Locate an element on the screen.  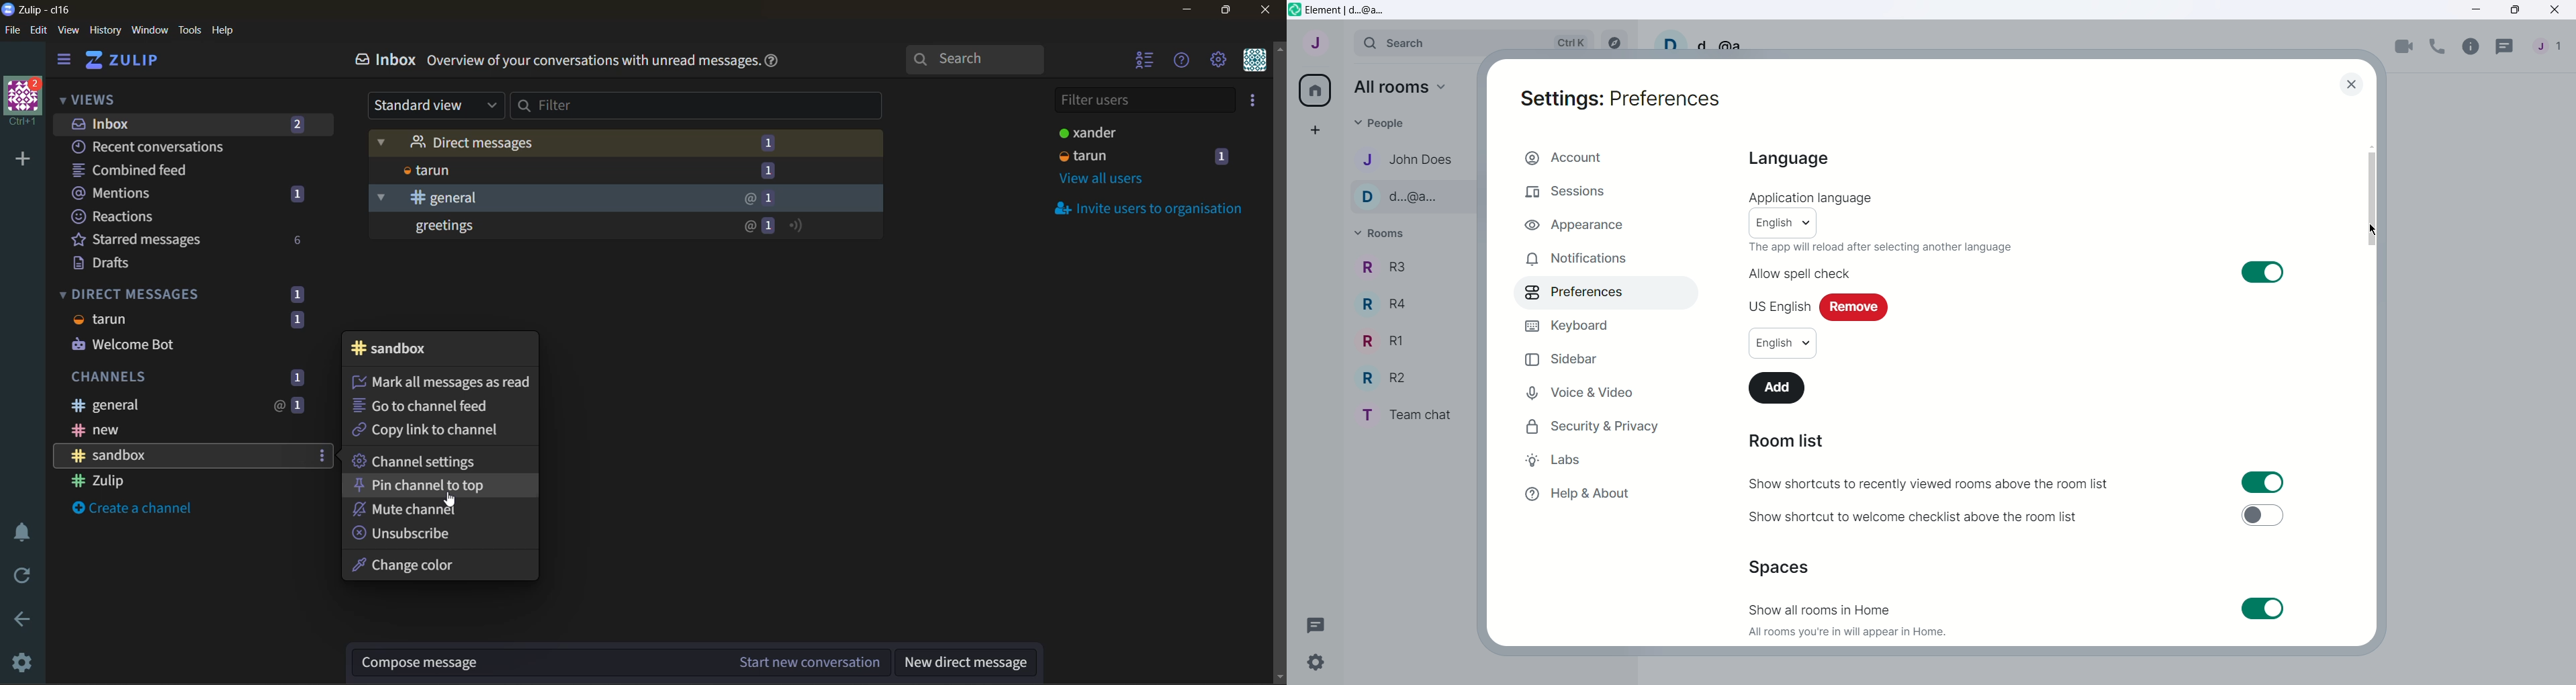
help is located at coordinates (782, 60).